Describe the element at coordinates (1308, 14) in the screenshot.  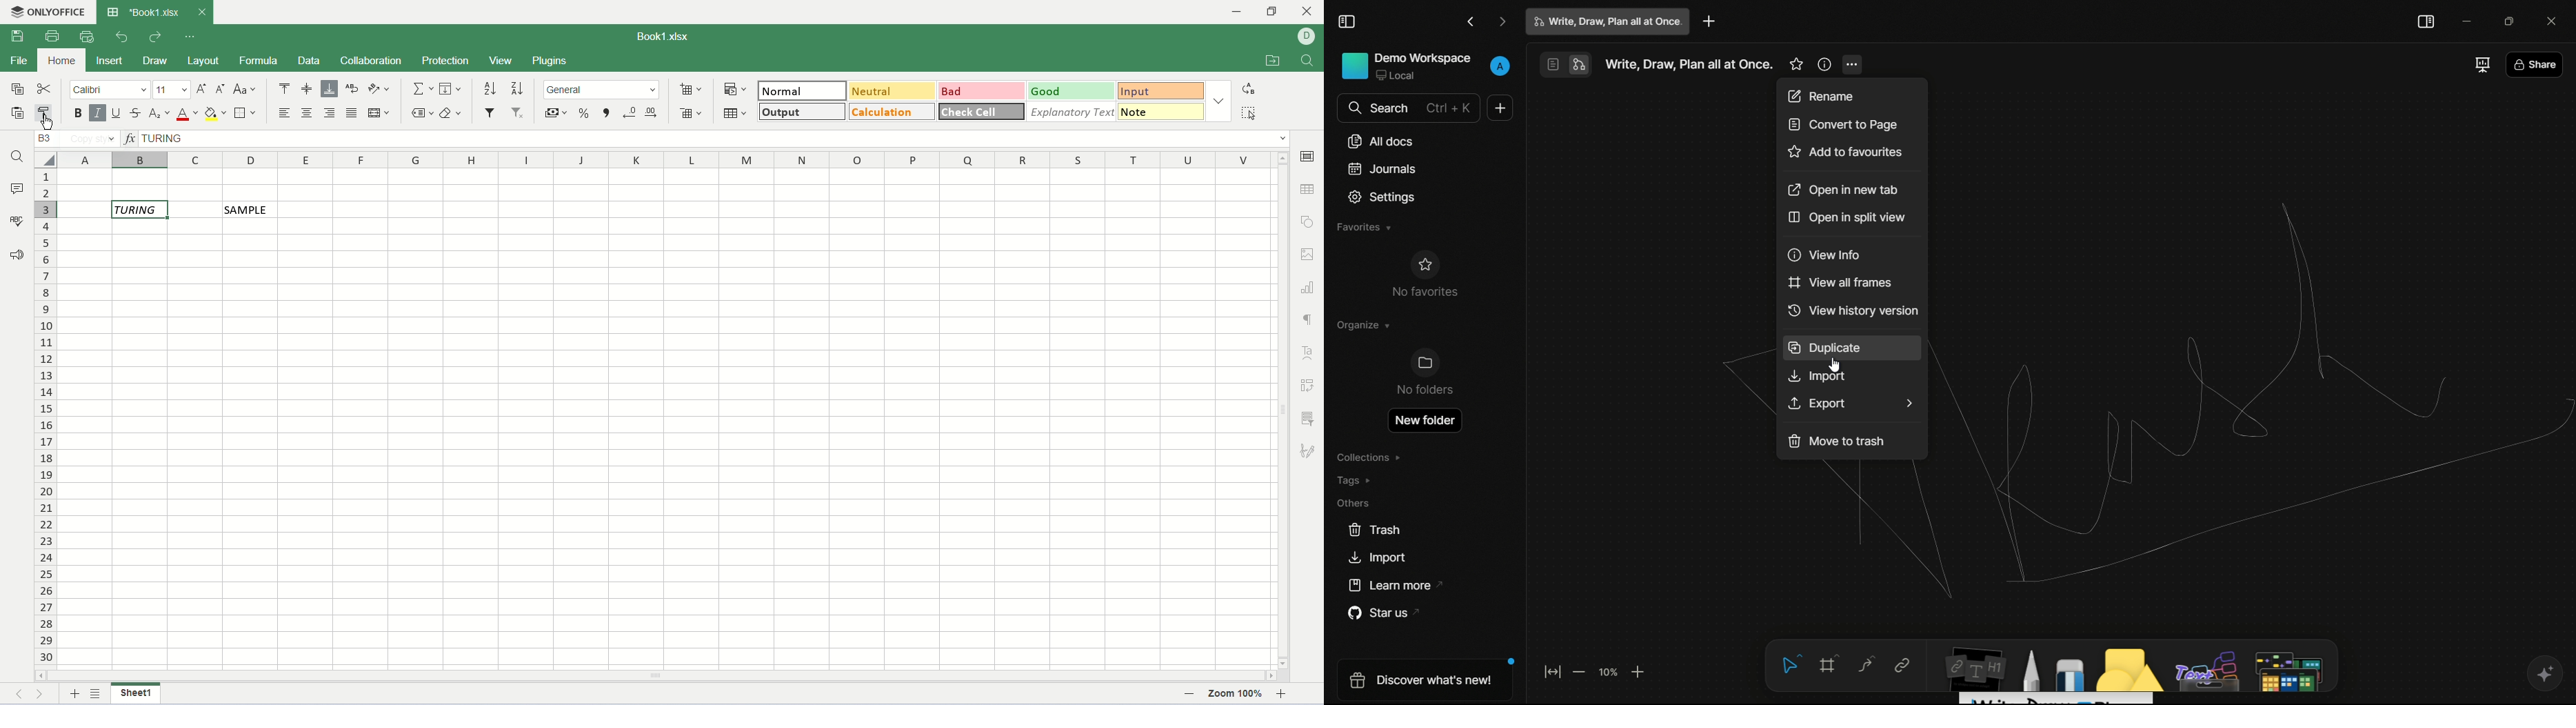
I see `close` at that location.